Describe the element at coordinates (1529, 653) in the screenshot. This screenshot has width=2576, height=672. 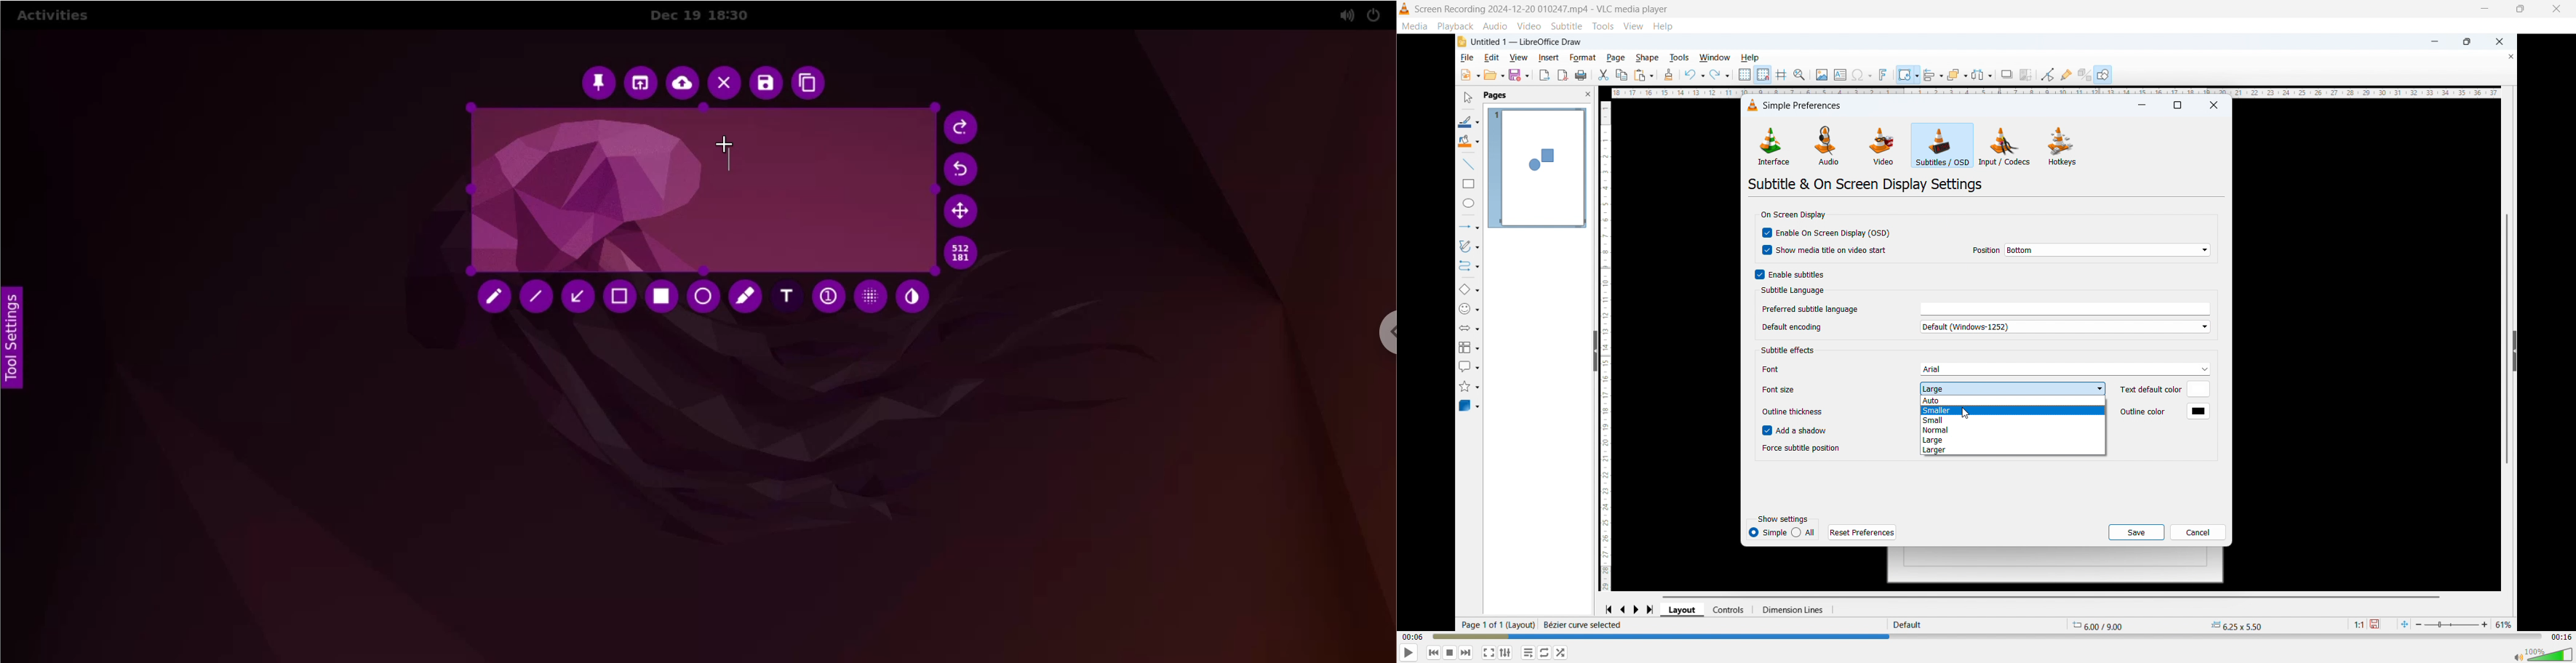
I see `Toggle between loop all, one loop and no loop ` at that location.